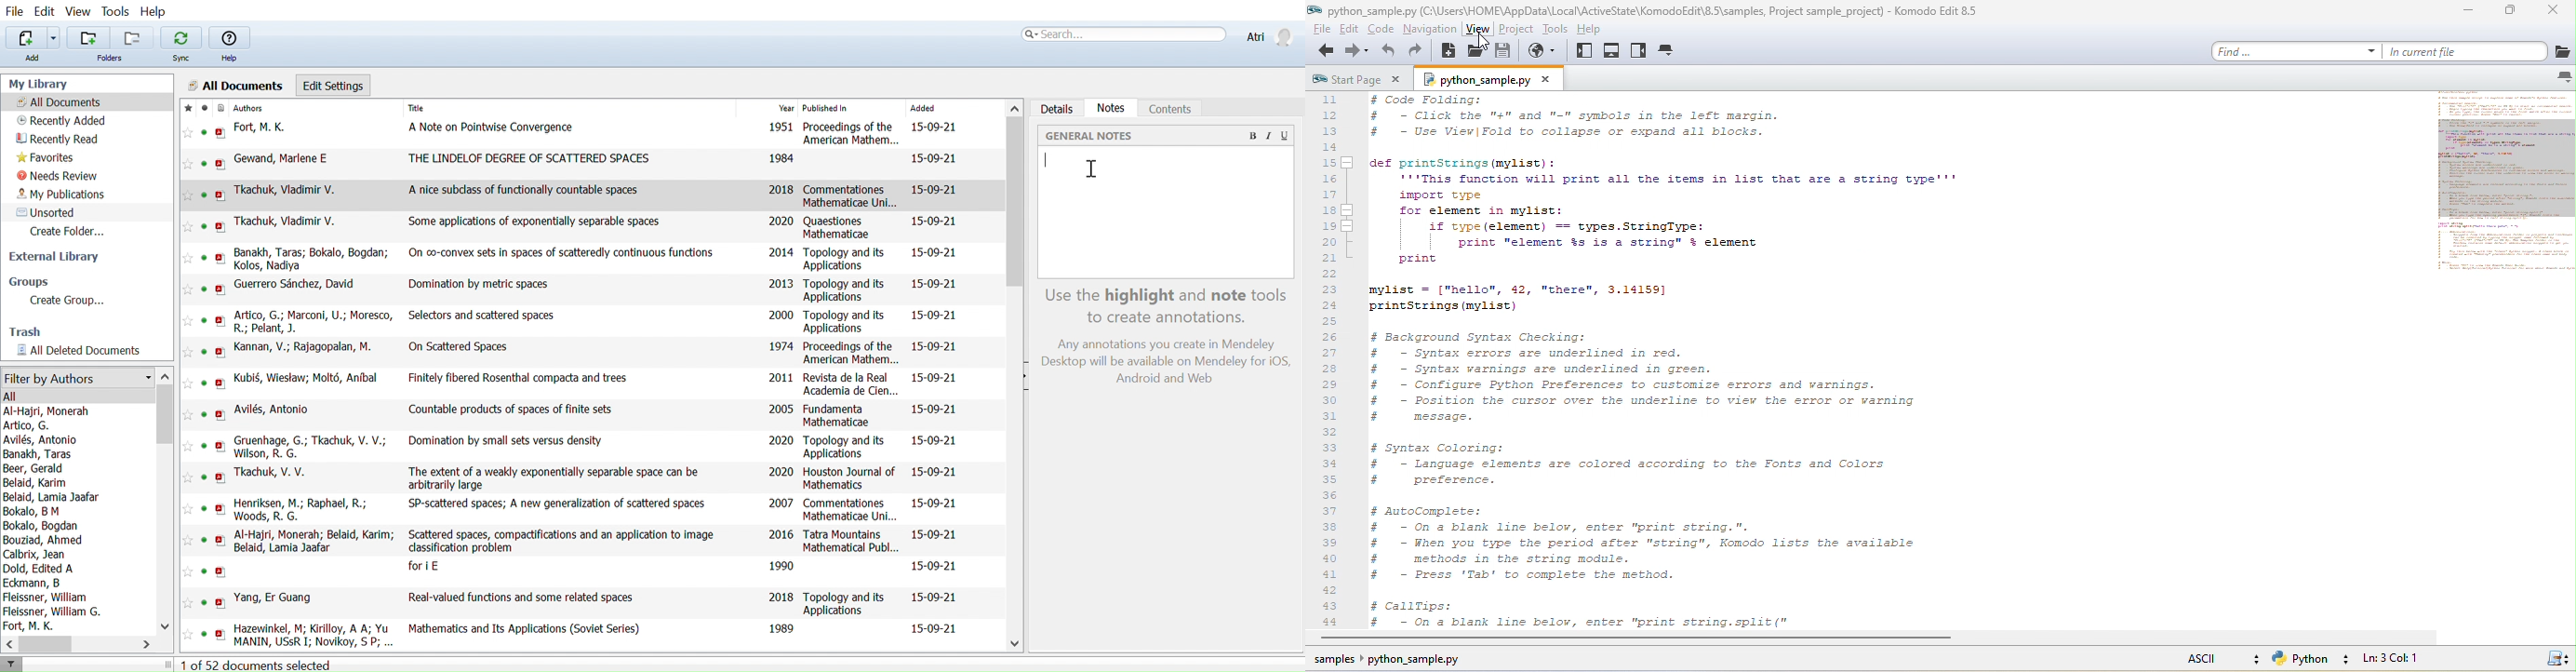 The width and height of the screenshot is (2576, 672). I want to click on Avilés, Antonio, so click(271, 408).